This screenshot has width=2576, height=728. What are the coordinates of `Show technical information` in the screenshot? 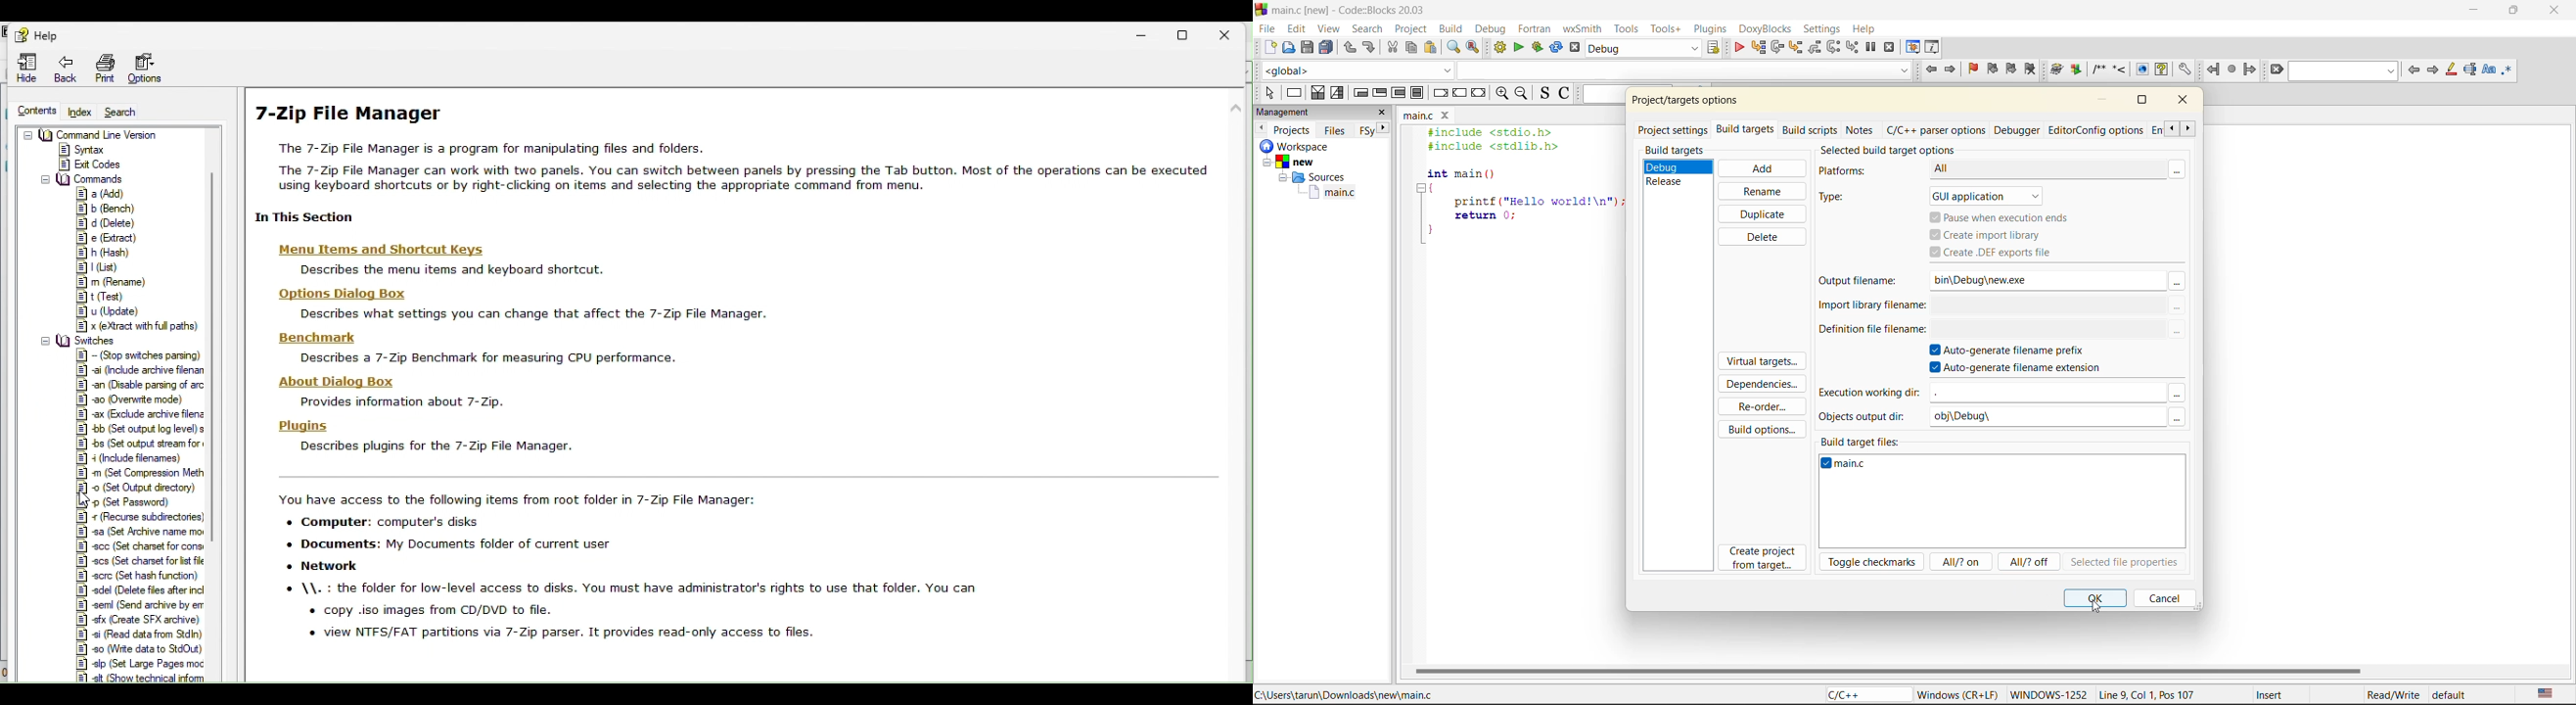 It's located at (140, 679).